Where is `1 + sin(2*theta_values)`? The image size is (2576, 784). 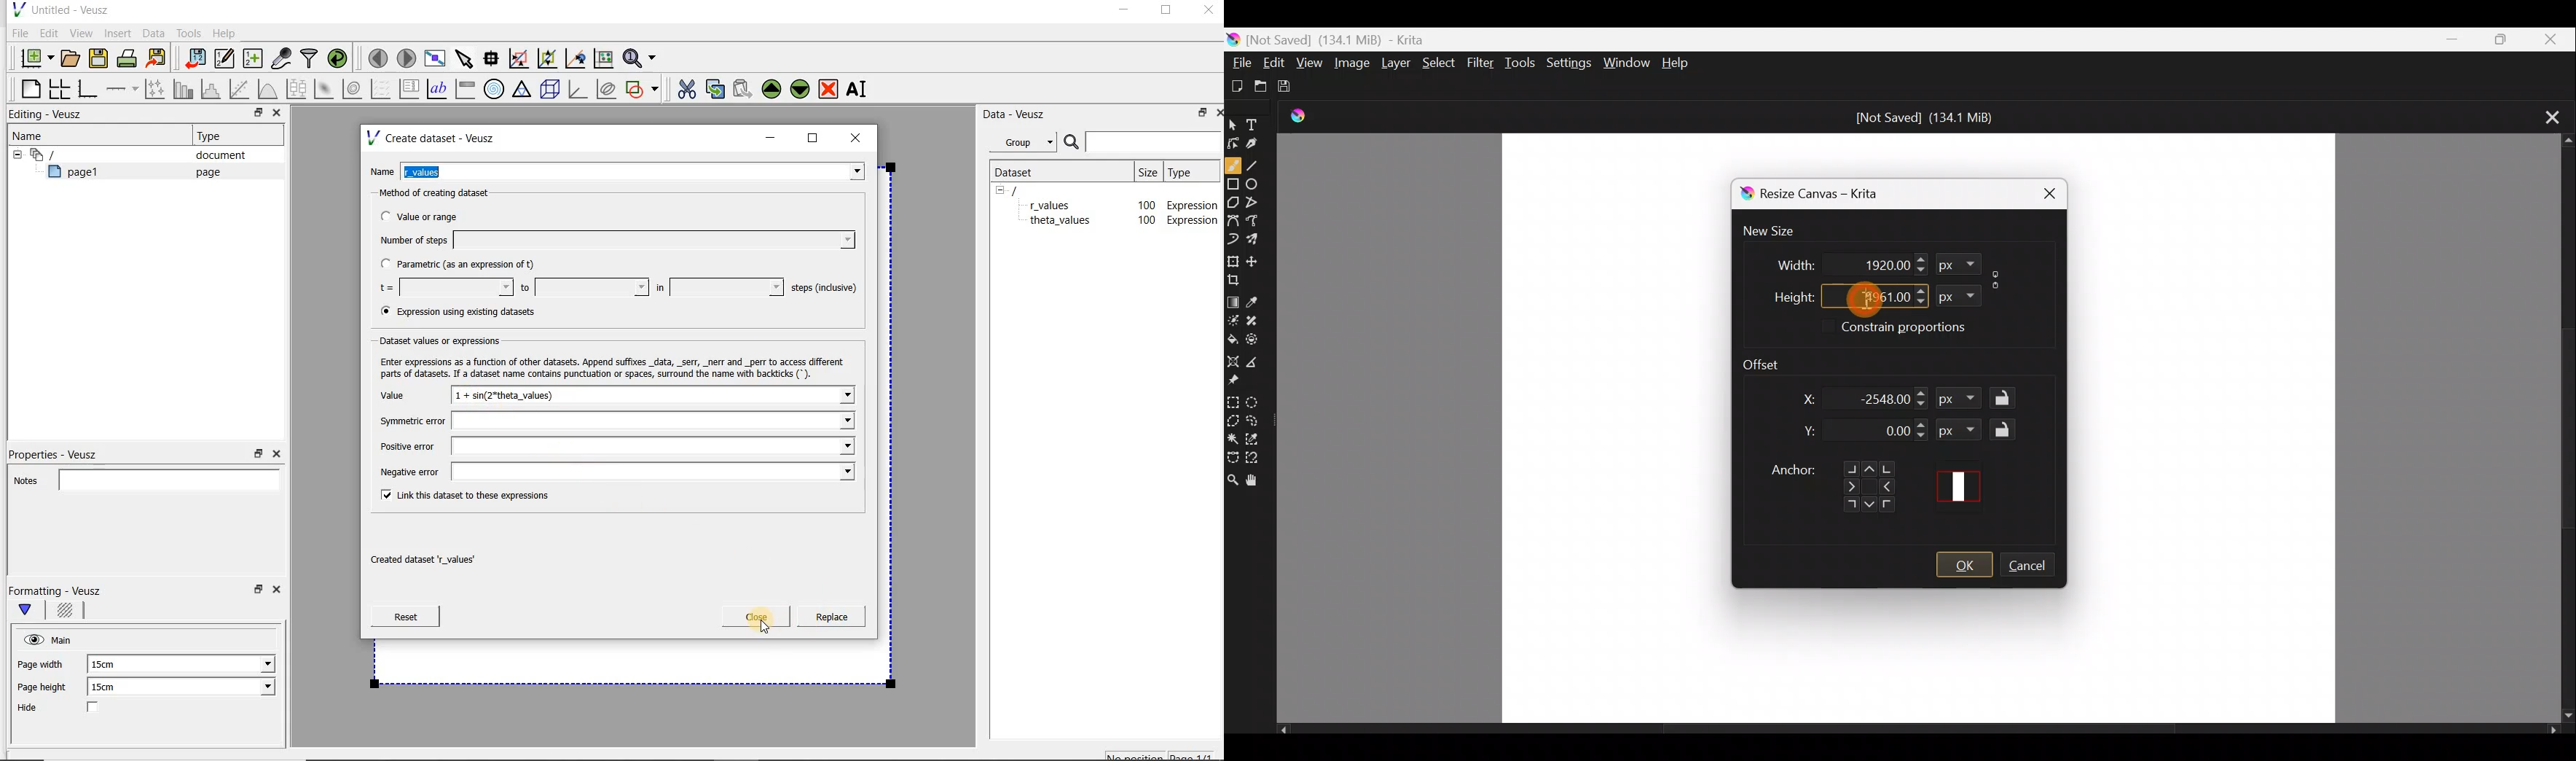 1 + sin(2*theta_values) is located at coordinates (654, 397).